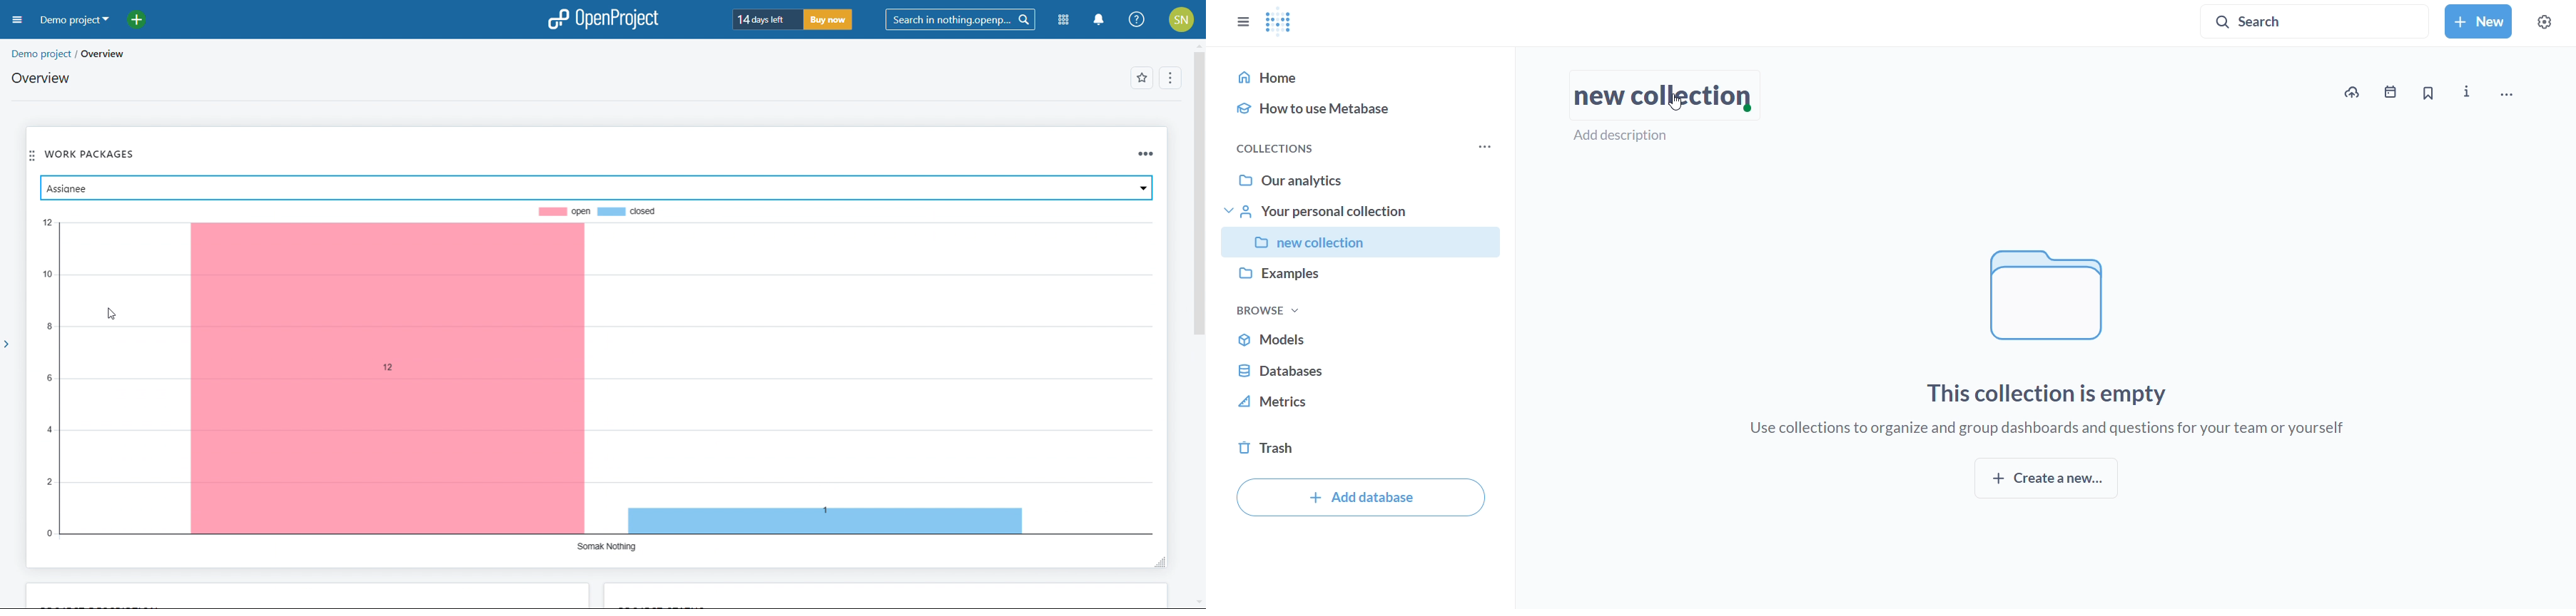 The width and height of the screenshot is (2576, 616). What do you see at coordinates (1199, 45) in the screenshot?
I see `scroll up` at bounding box center [1199, 45].